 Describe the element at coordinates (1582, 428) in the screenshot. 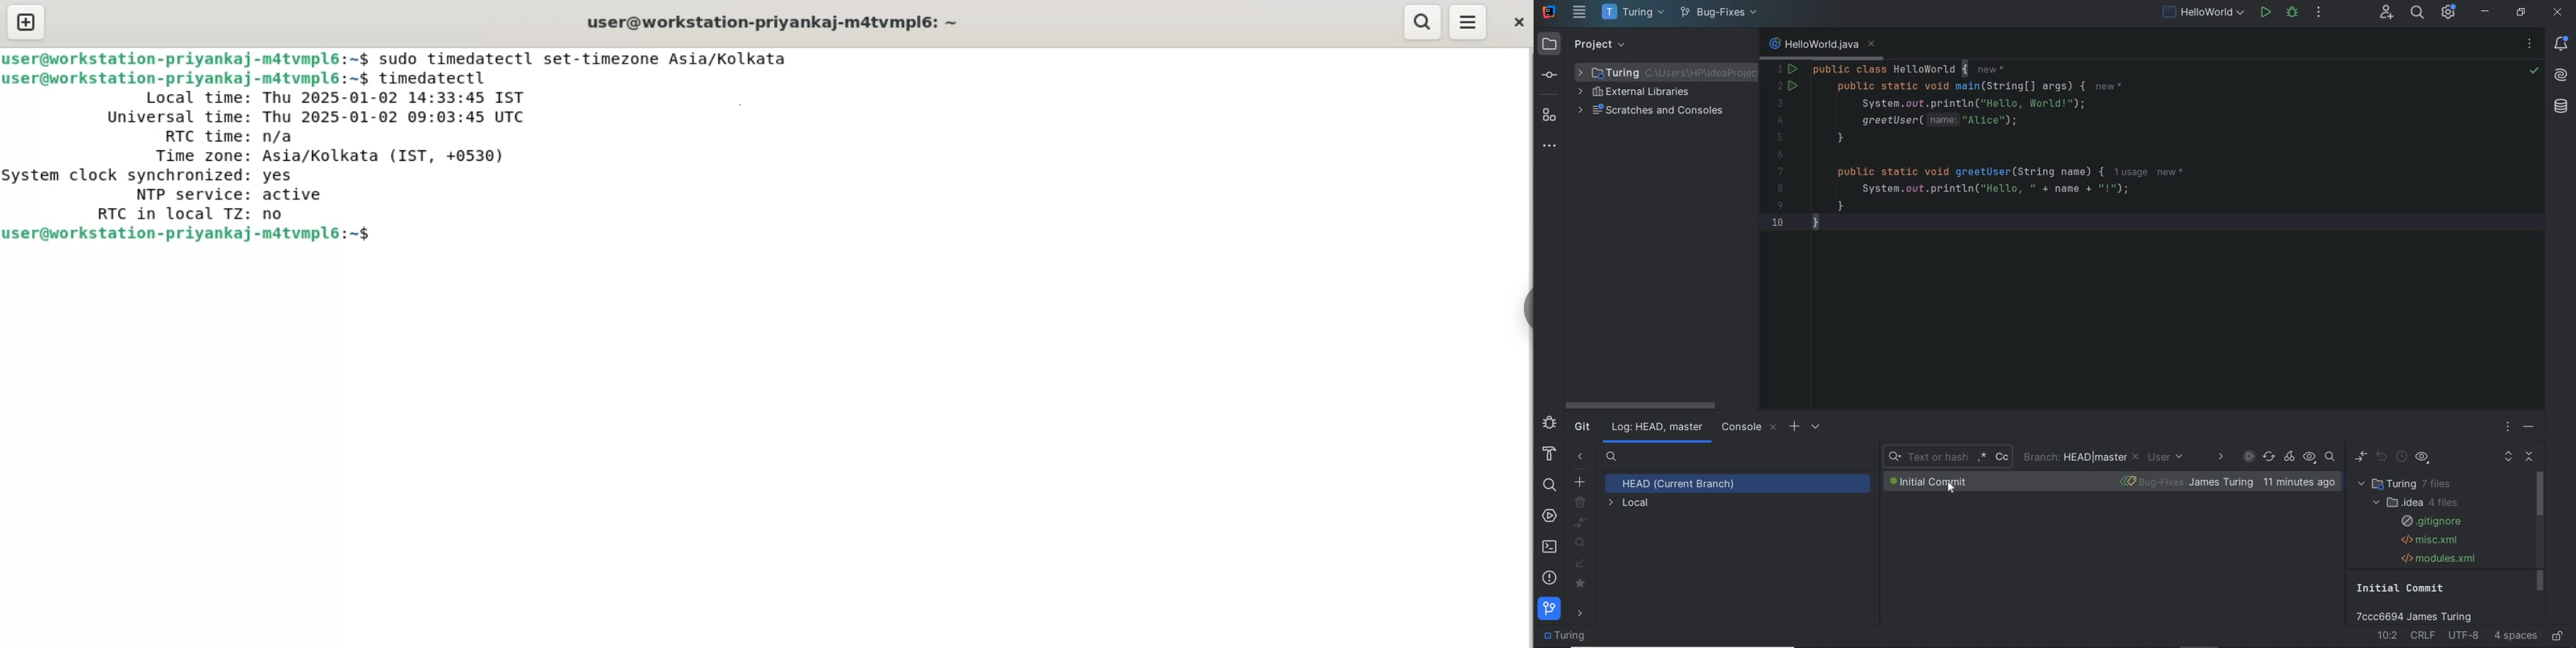

I see `git` at that location.